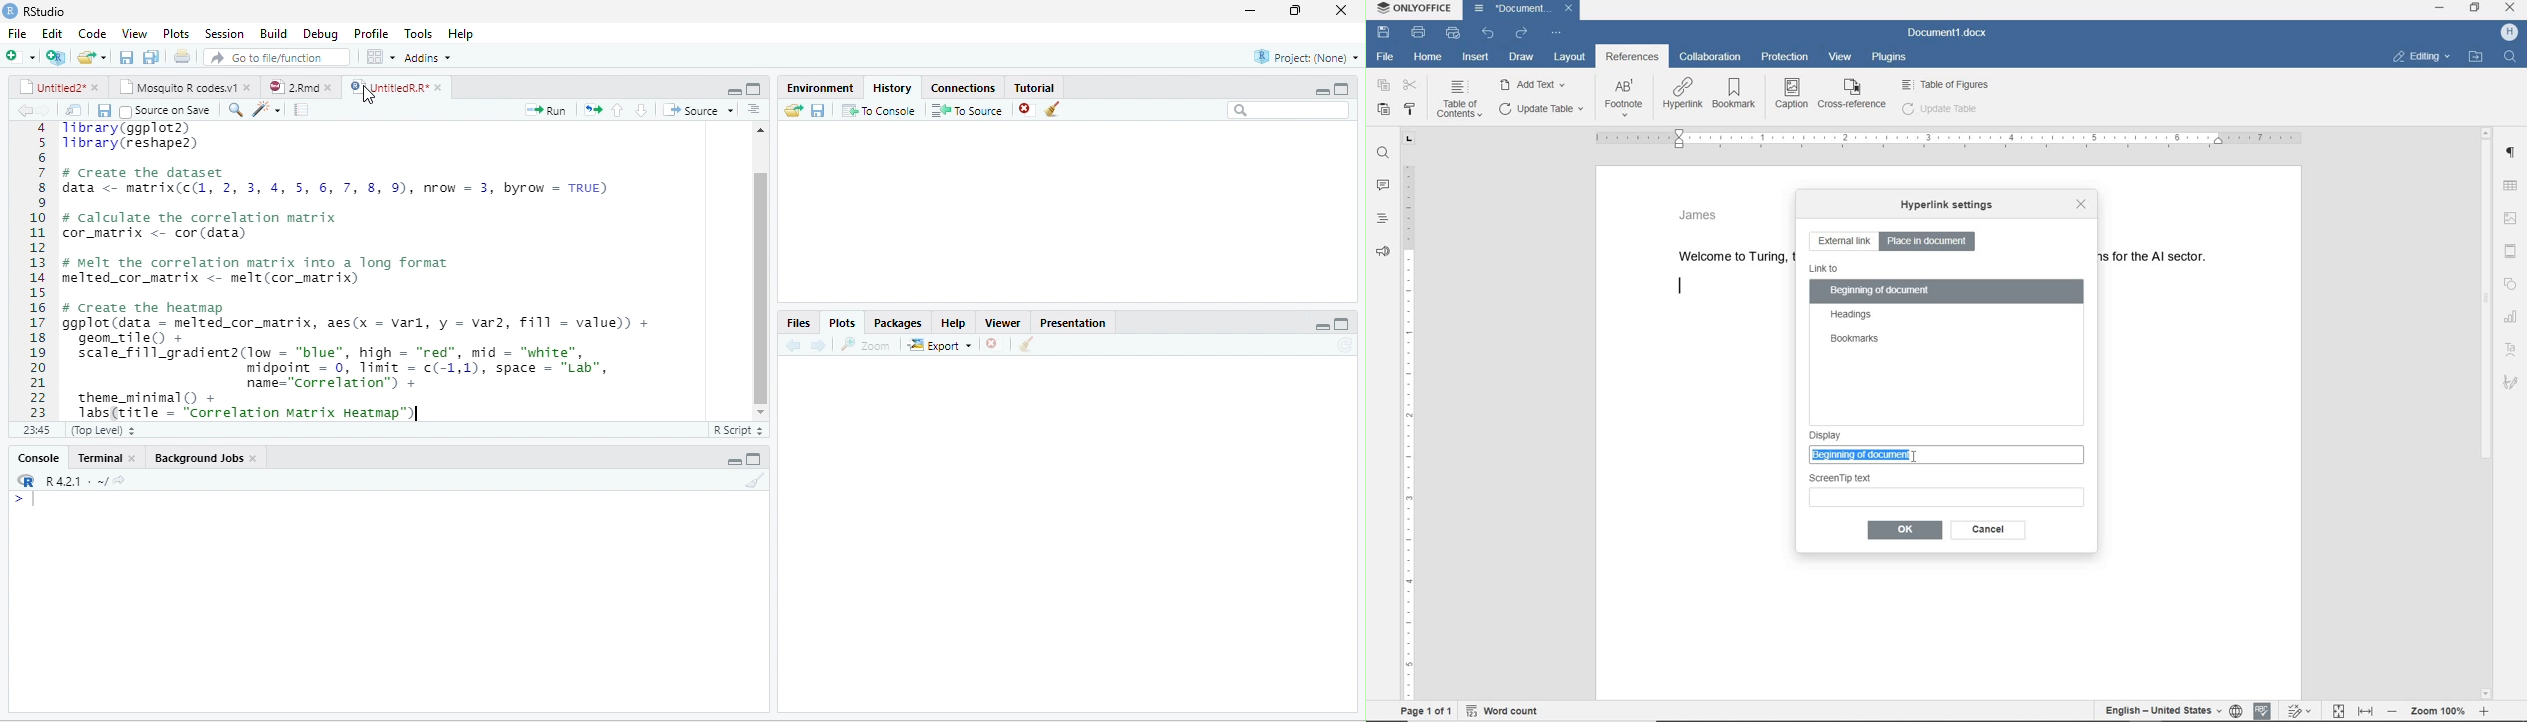  What do you see at coordinates (2513, 383) in the screenshot?
I see `Signature` at bounding box center [2513, 383].